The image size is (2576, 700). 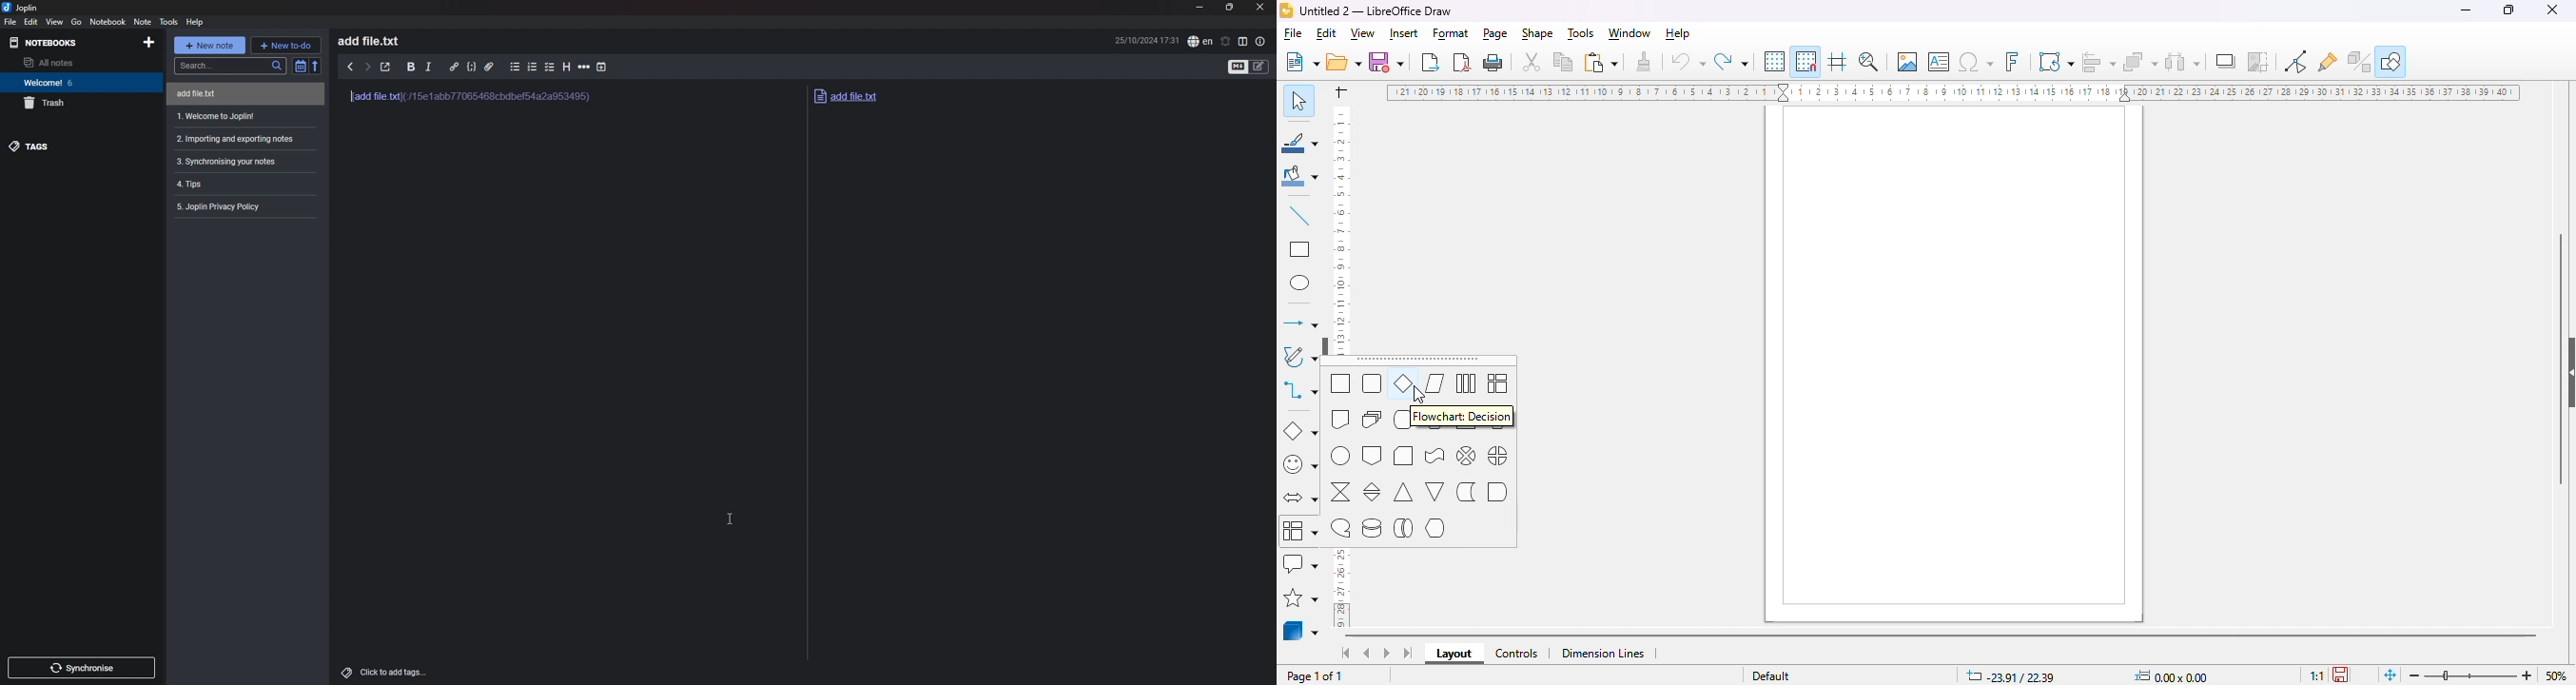 What do you see at coordinates (2316, 675) in the screenshot?
I see `scaling factor of the document` at bounding box center [2316, 675].